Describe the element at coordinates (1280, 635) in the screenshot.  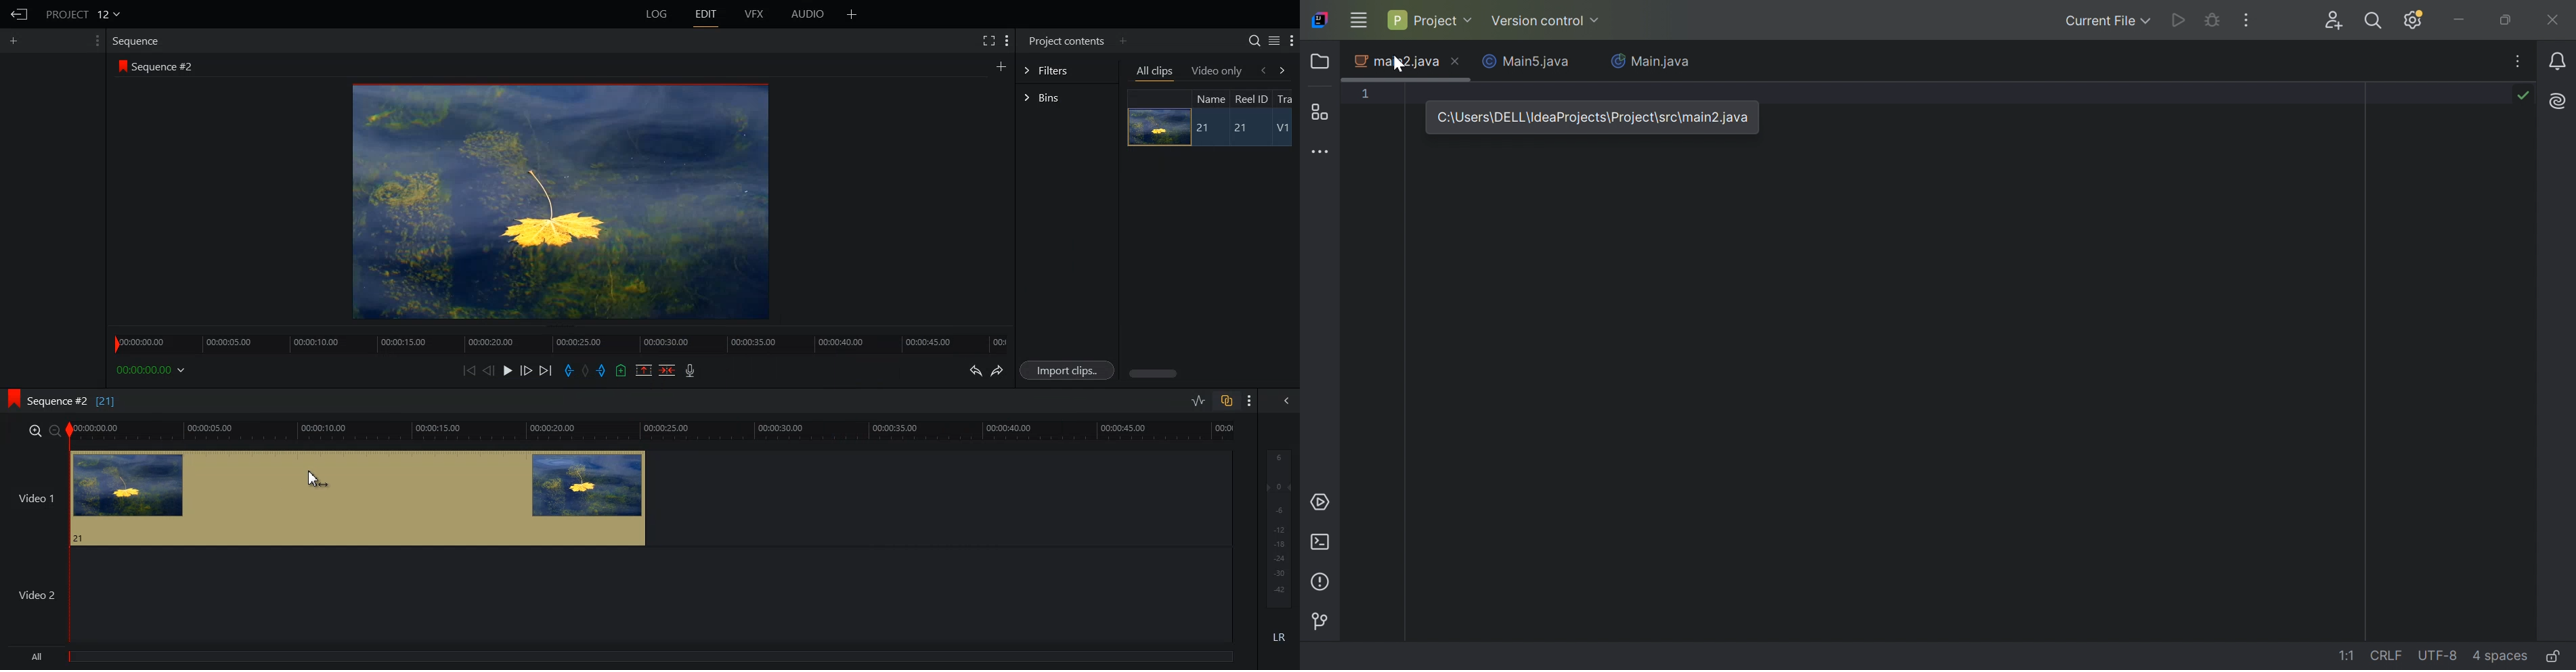
I see `LR` at that location.